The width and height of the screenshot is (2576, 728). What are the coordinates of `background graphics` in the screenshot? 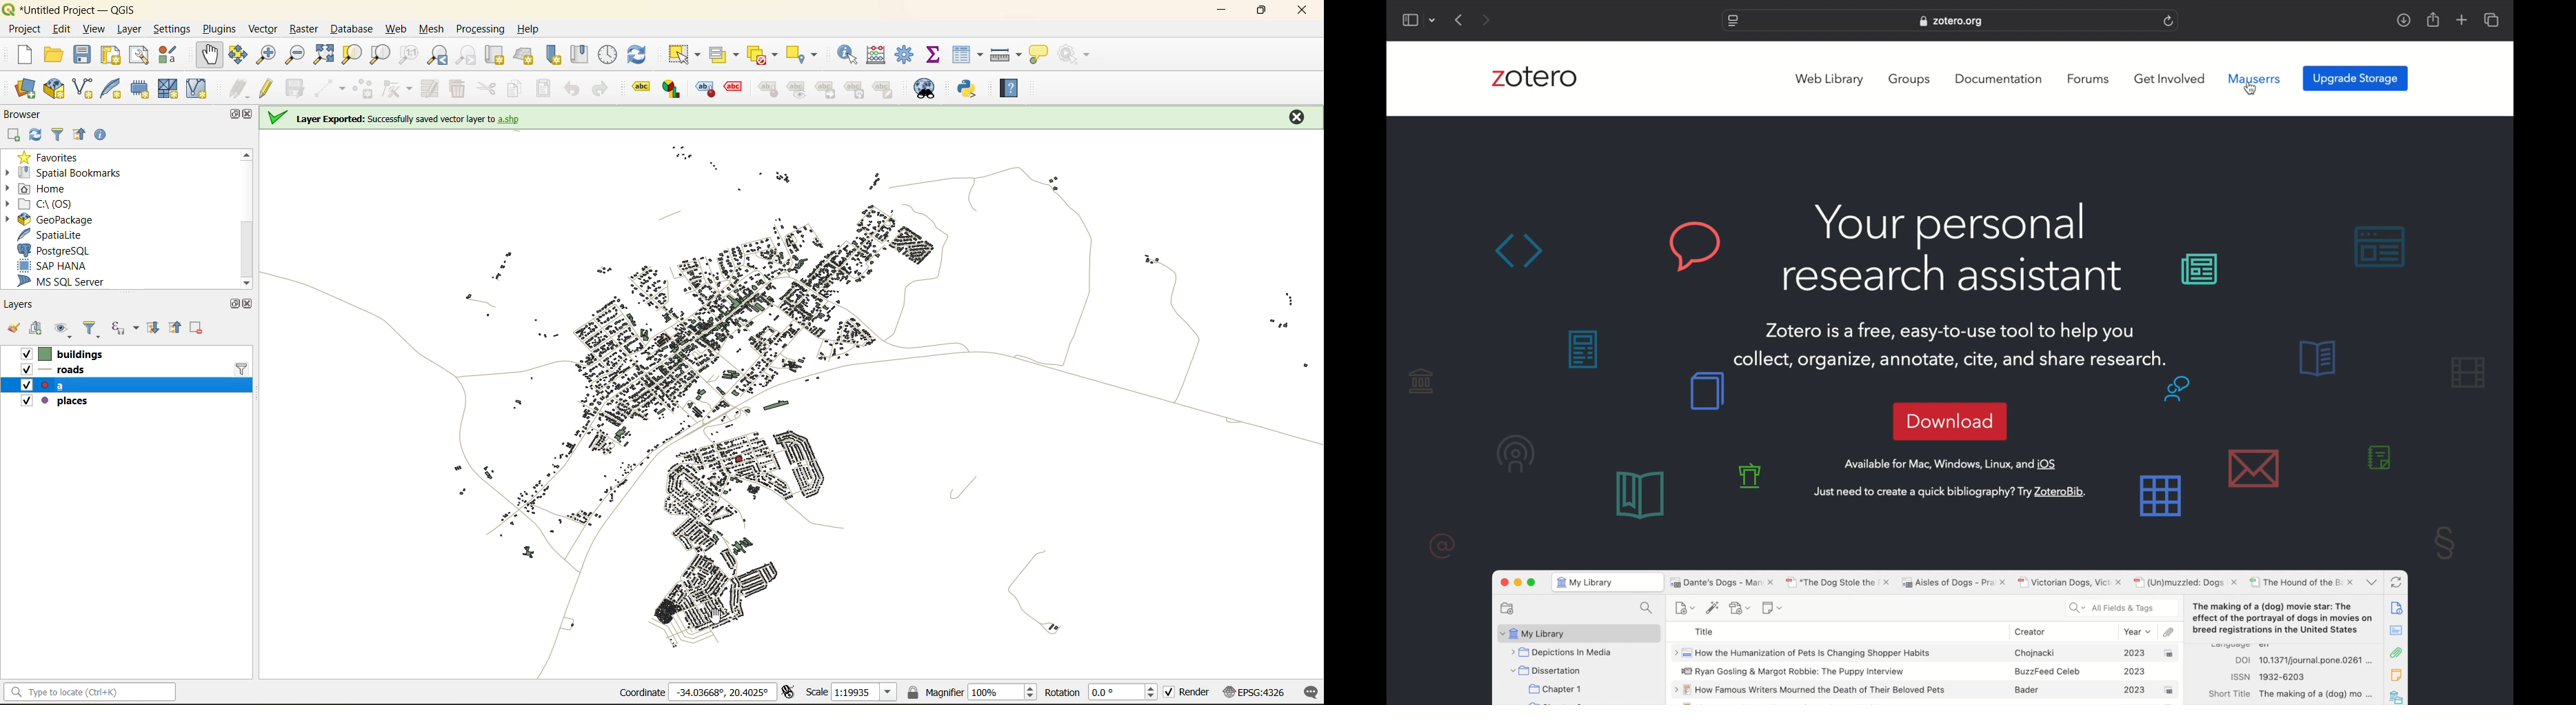 It's located at (2446, 542).